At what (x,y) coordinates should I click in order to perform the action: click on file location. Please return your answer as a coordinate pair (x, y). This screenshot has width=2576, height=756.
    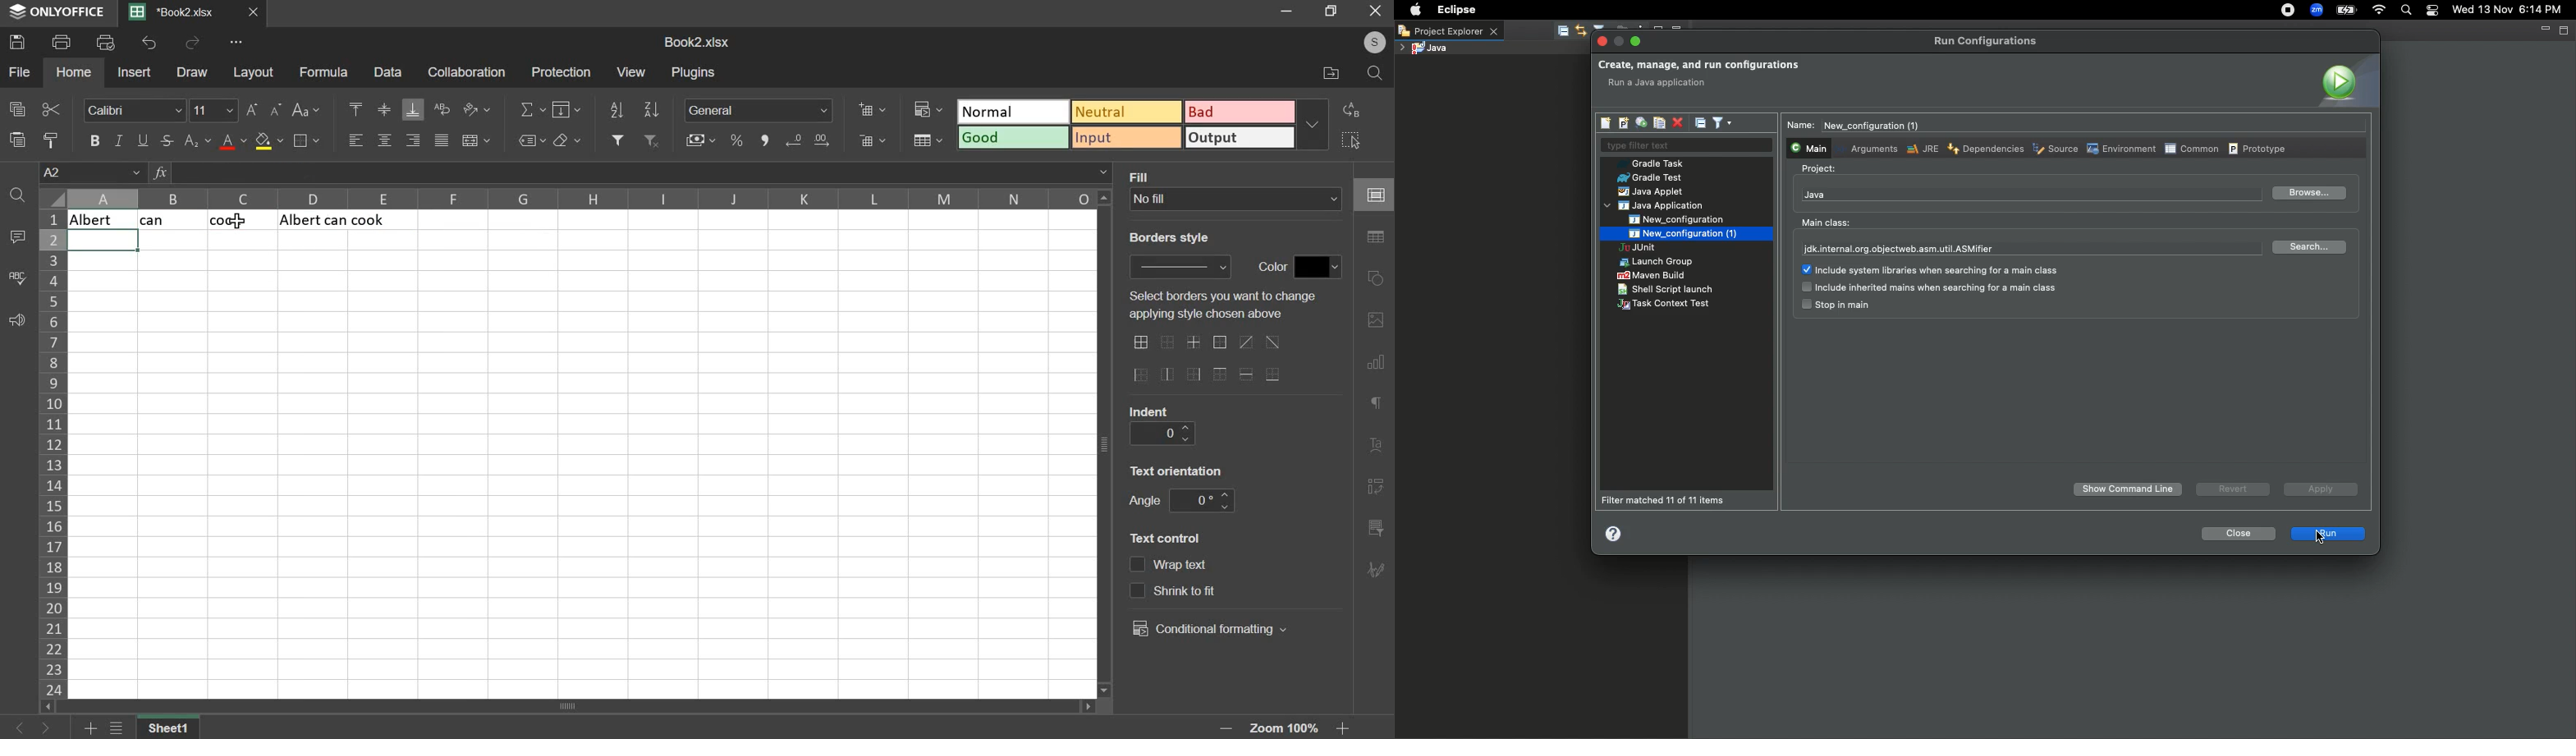
    Looking at the image, I should click on (1329, 74).